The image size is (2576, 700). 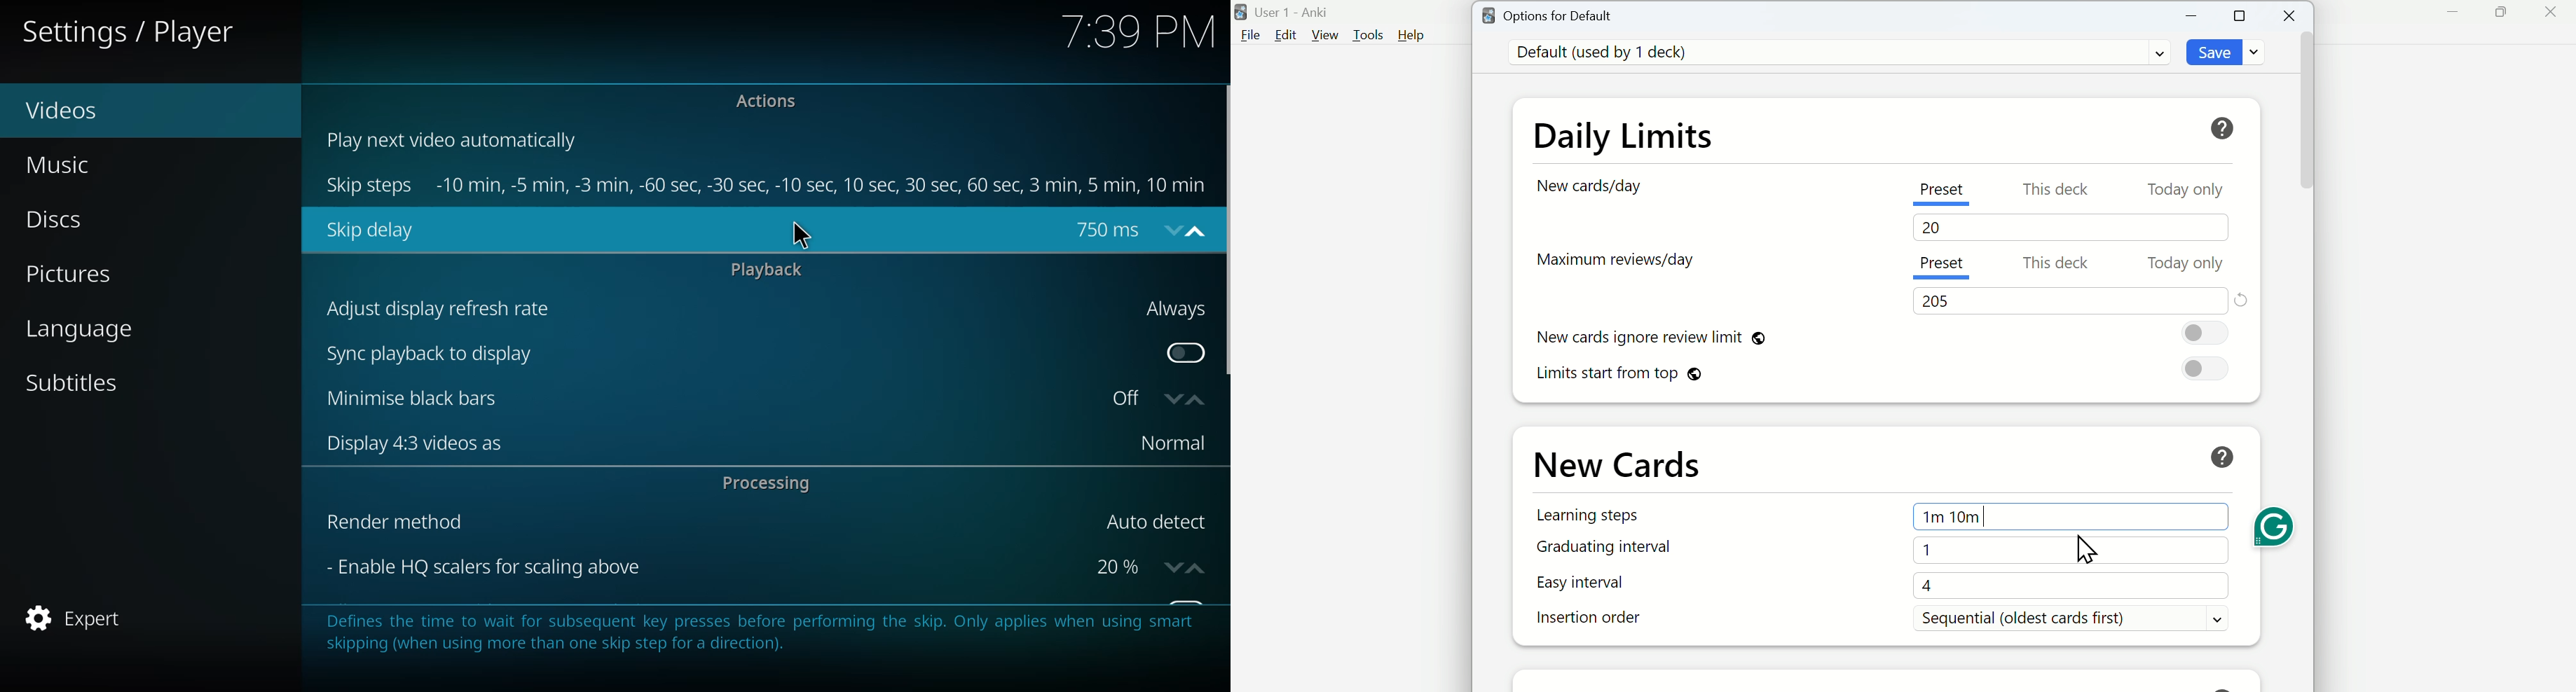 I want to click on Minimize, so click(x=2450, y=16).